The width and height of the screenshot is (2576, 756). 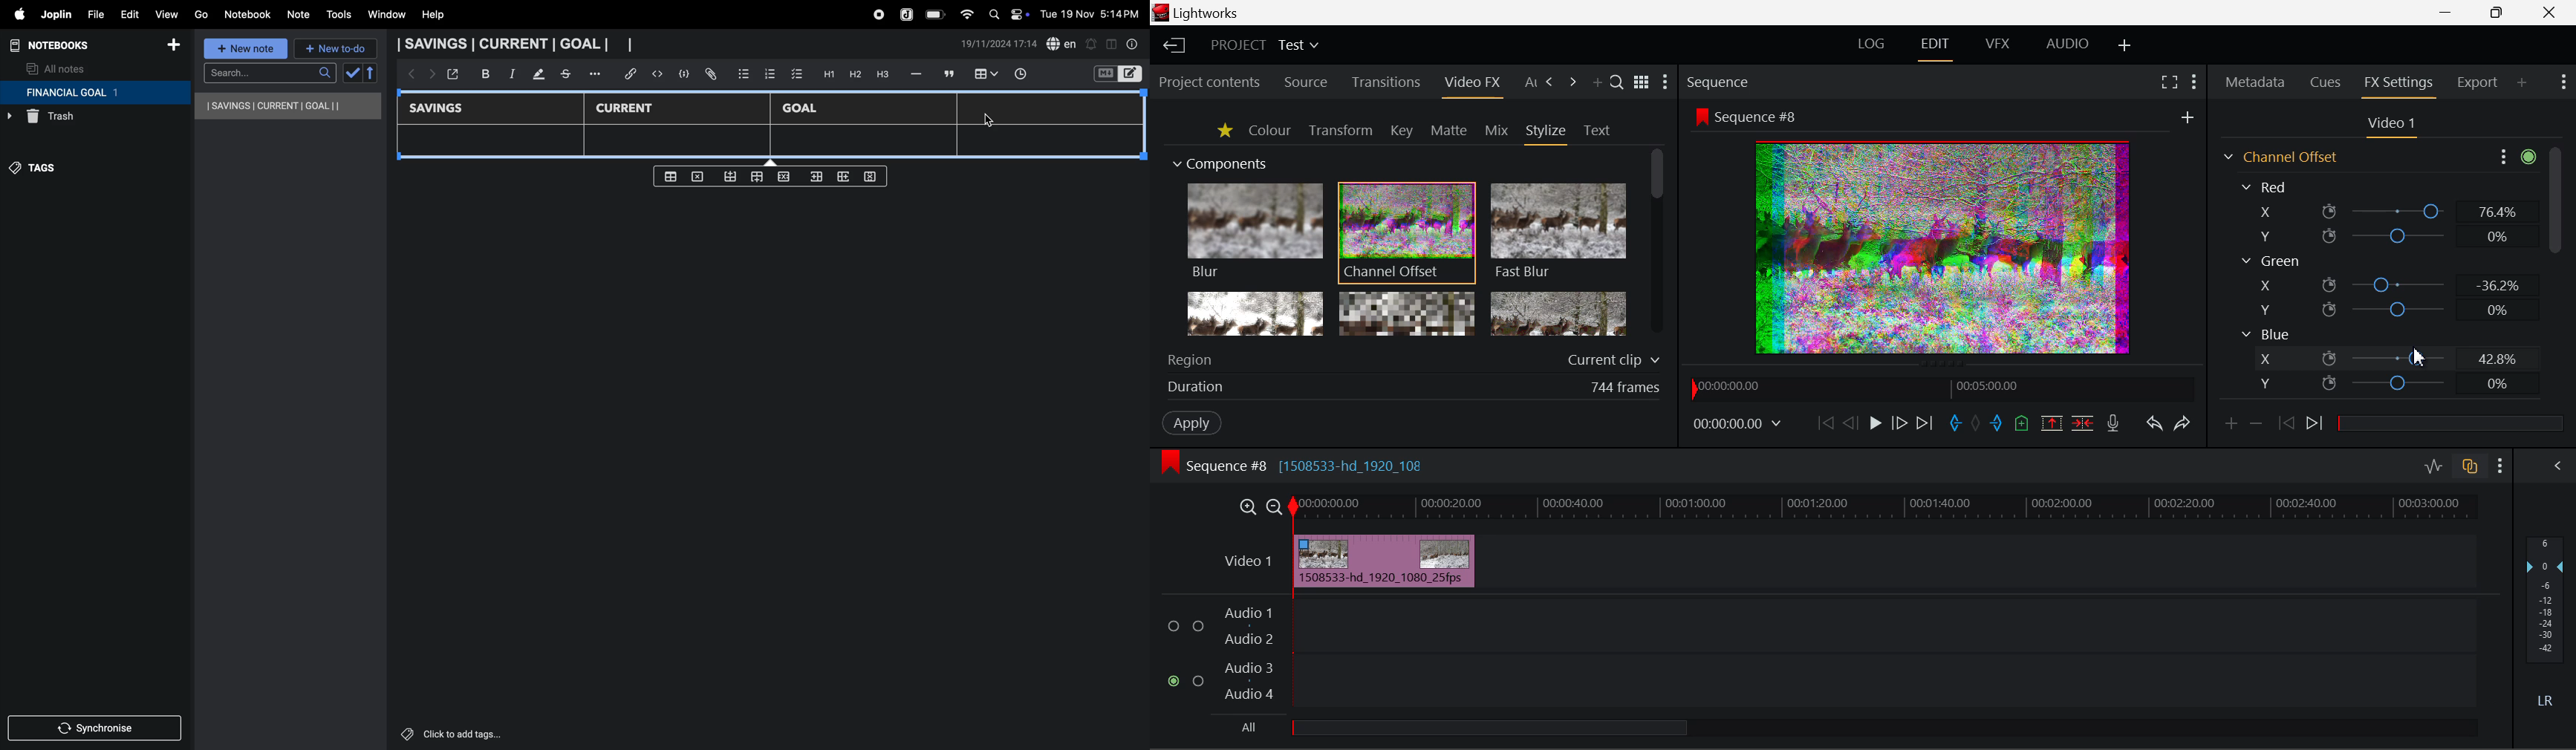 What do you see at coordinates (964, 14) in the screenshot?
I see `wifi` at bounding box center [964, 14].